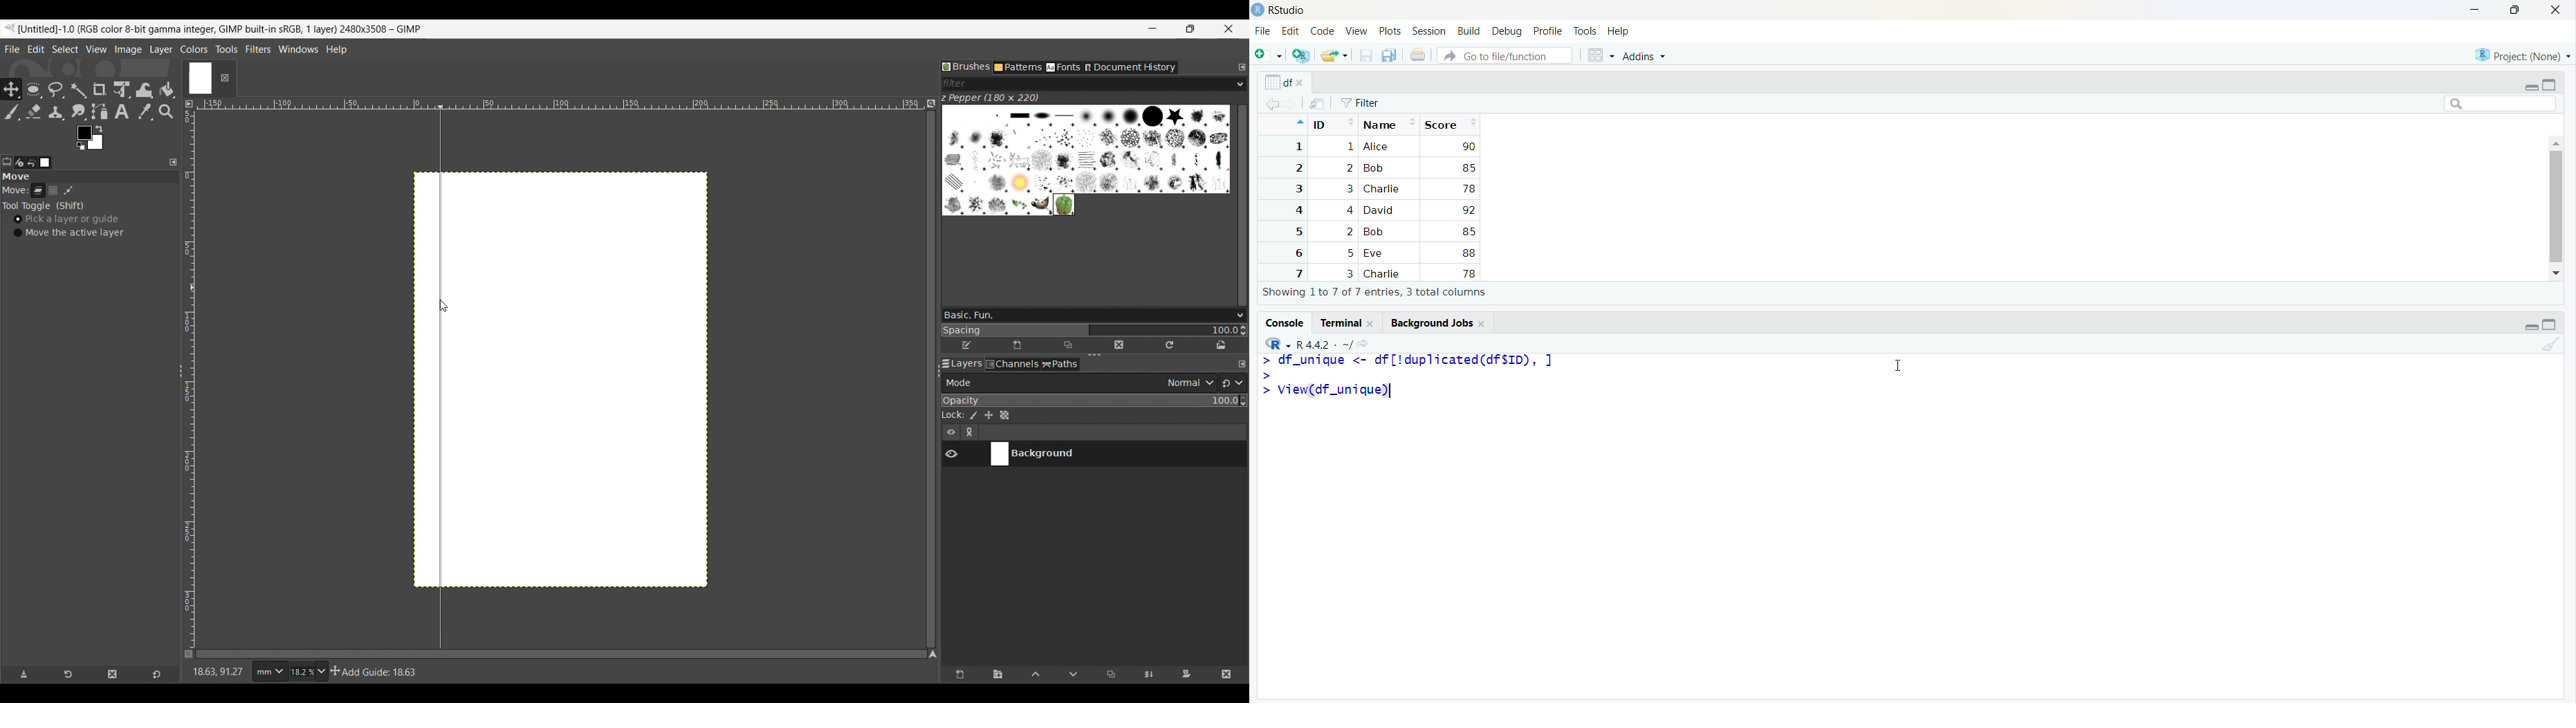 The height and width of the screenshot is (728, 2576). What do you see at coordinates (1297, 232) in the screenshot?
I see `5` at bounding box center [1297, 232].